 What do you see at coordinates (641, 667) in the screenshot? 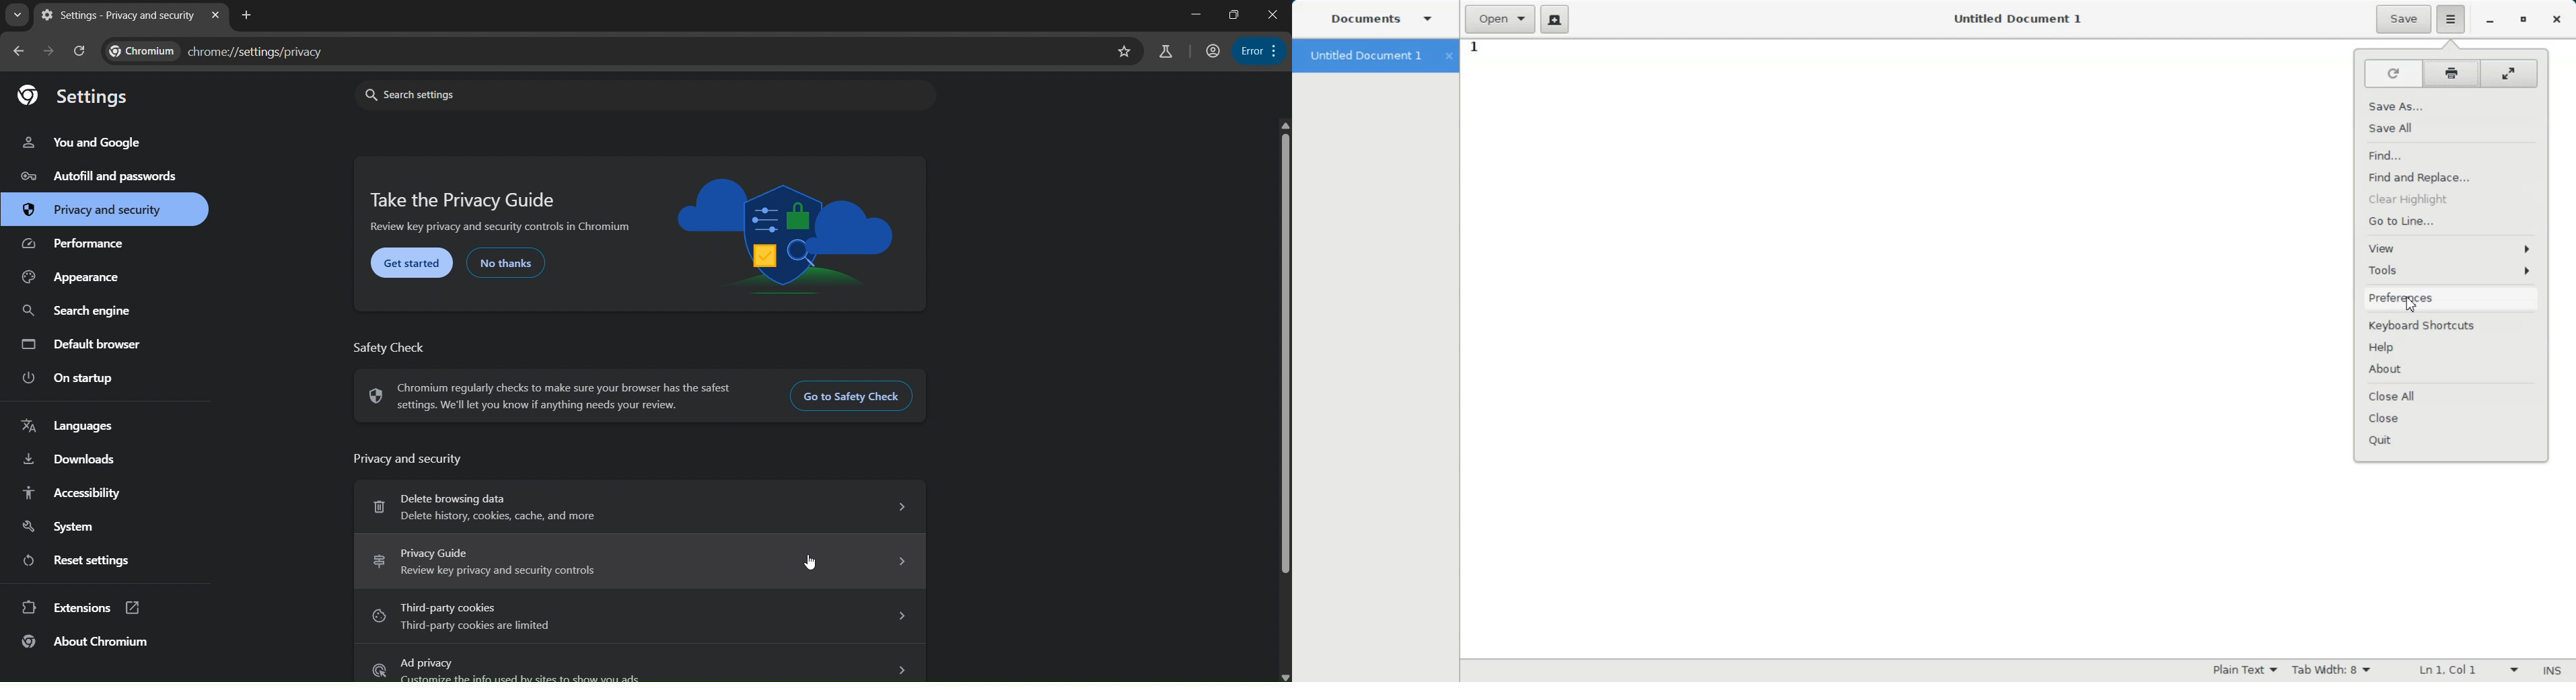
I see `ad privacy` at bounding box center [641, 667].